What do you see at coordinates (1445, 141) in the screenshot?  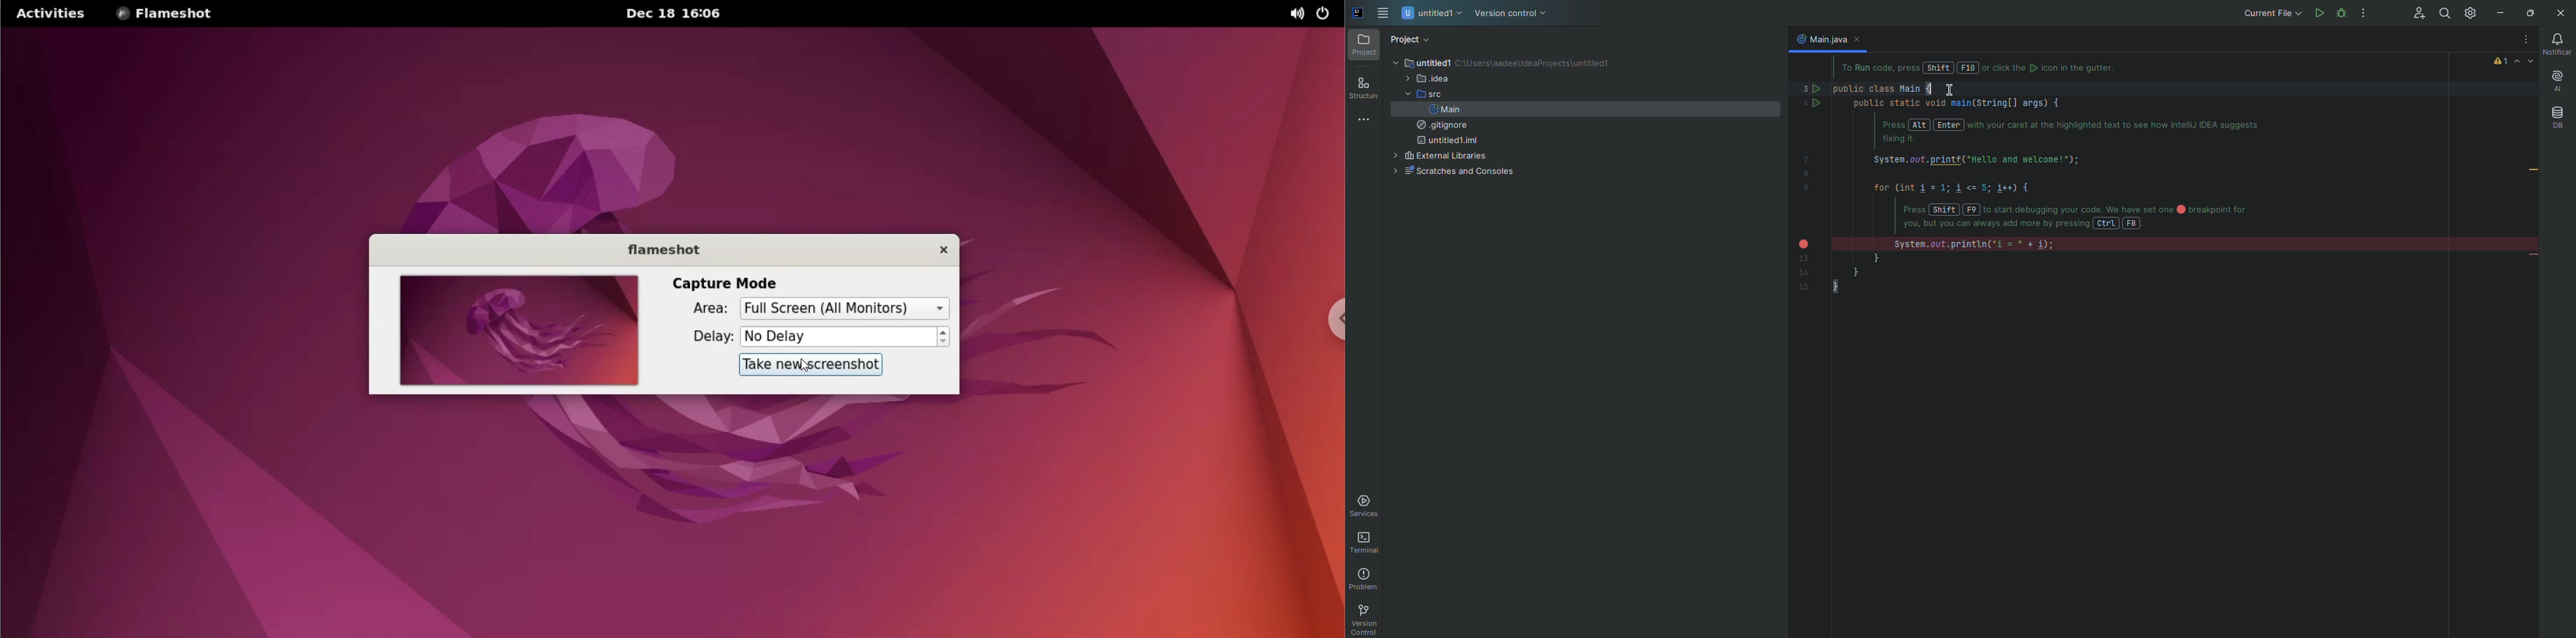 I see `untitled1.iml` at bounding box center [1445, 141].